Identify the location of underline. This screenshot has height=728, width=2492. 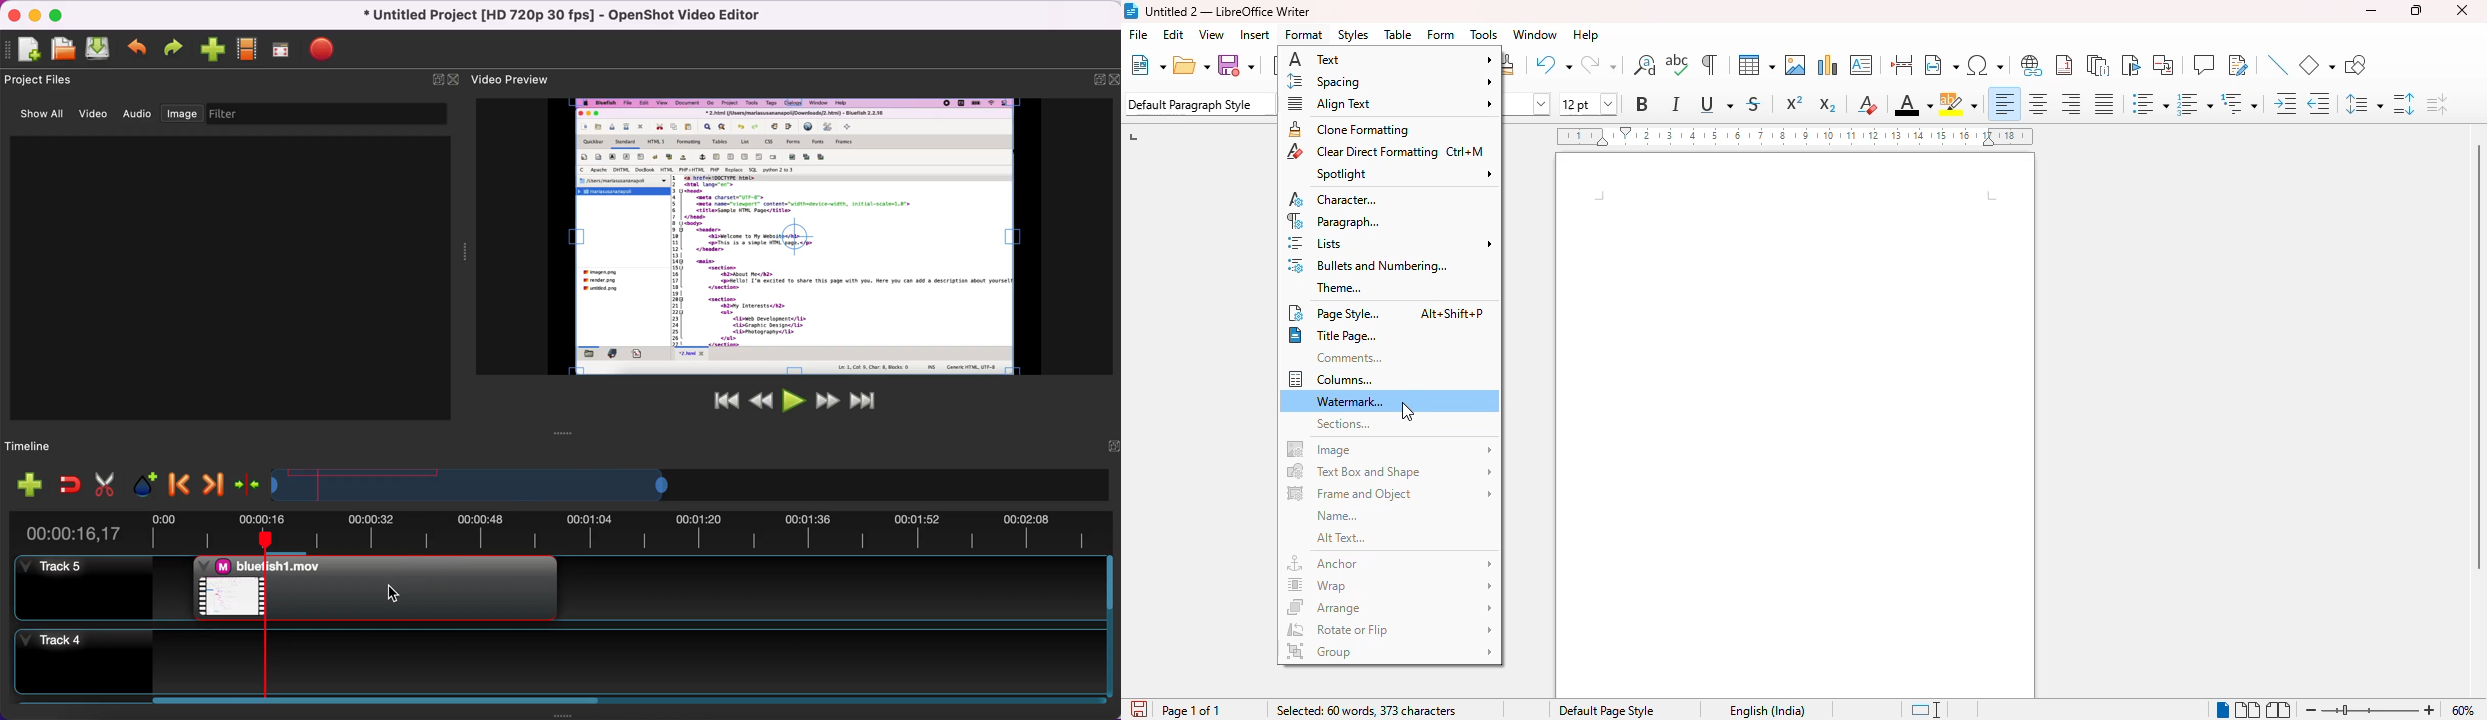
(1716, 104).